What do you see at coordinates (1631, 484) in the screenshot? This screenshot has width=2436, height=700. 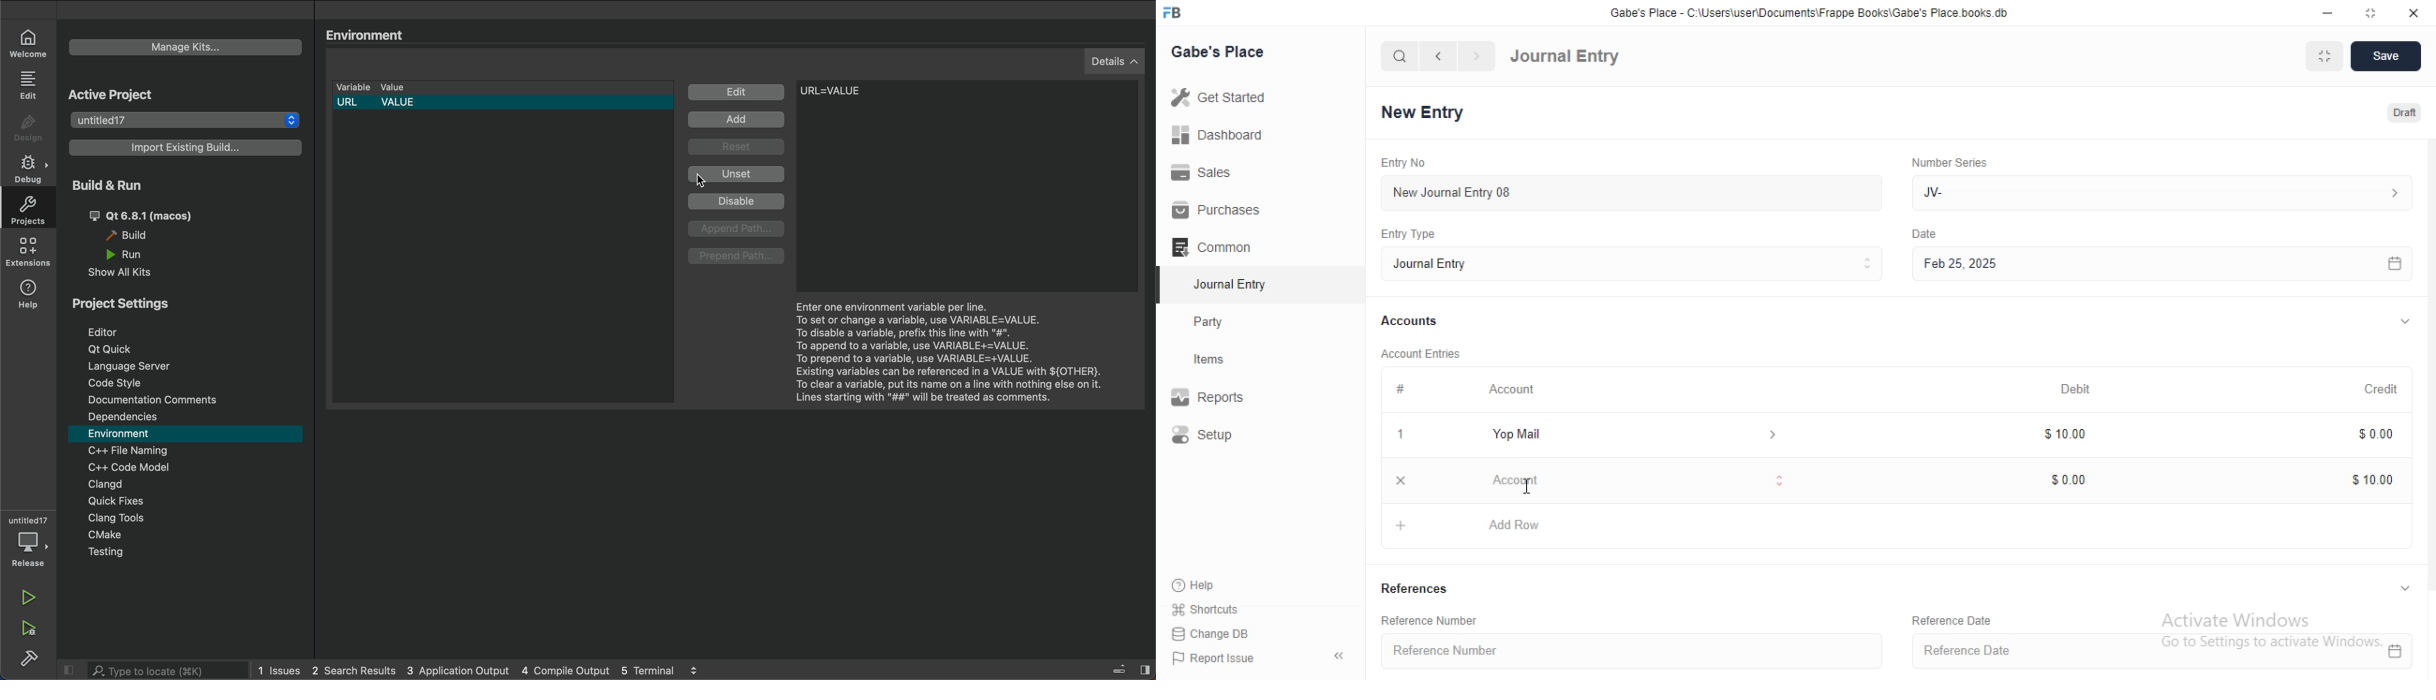 I see `Account` at bounding box center [1631, 484].